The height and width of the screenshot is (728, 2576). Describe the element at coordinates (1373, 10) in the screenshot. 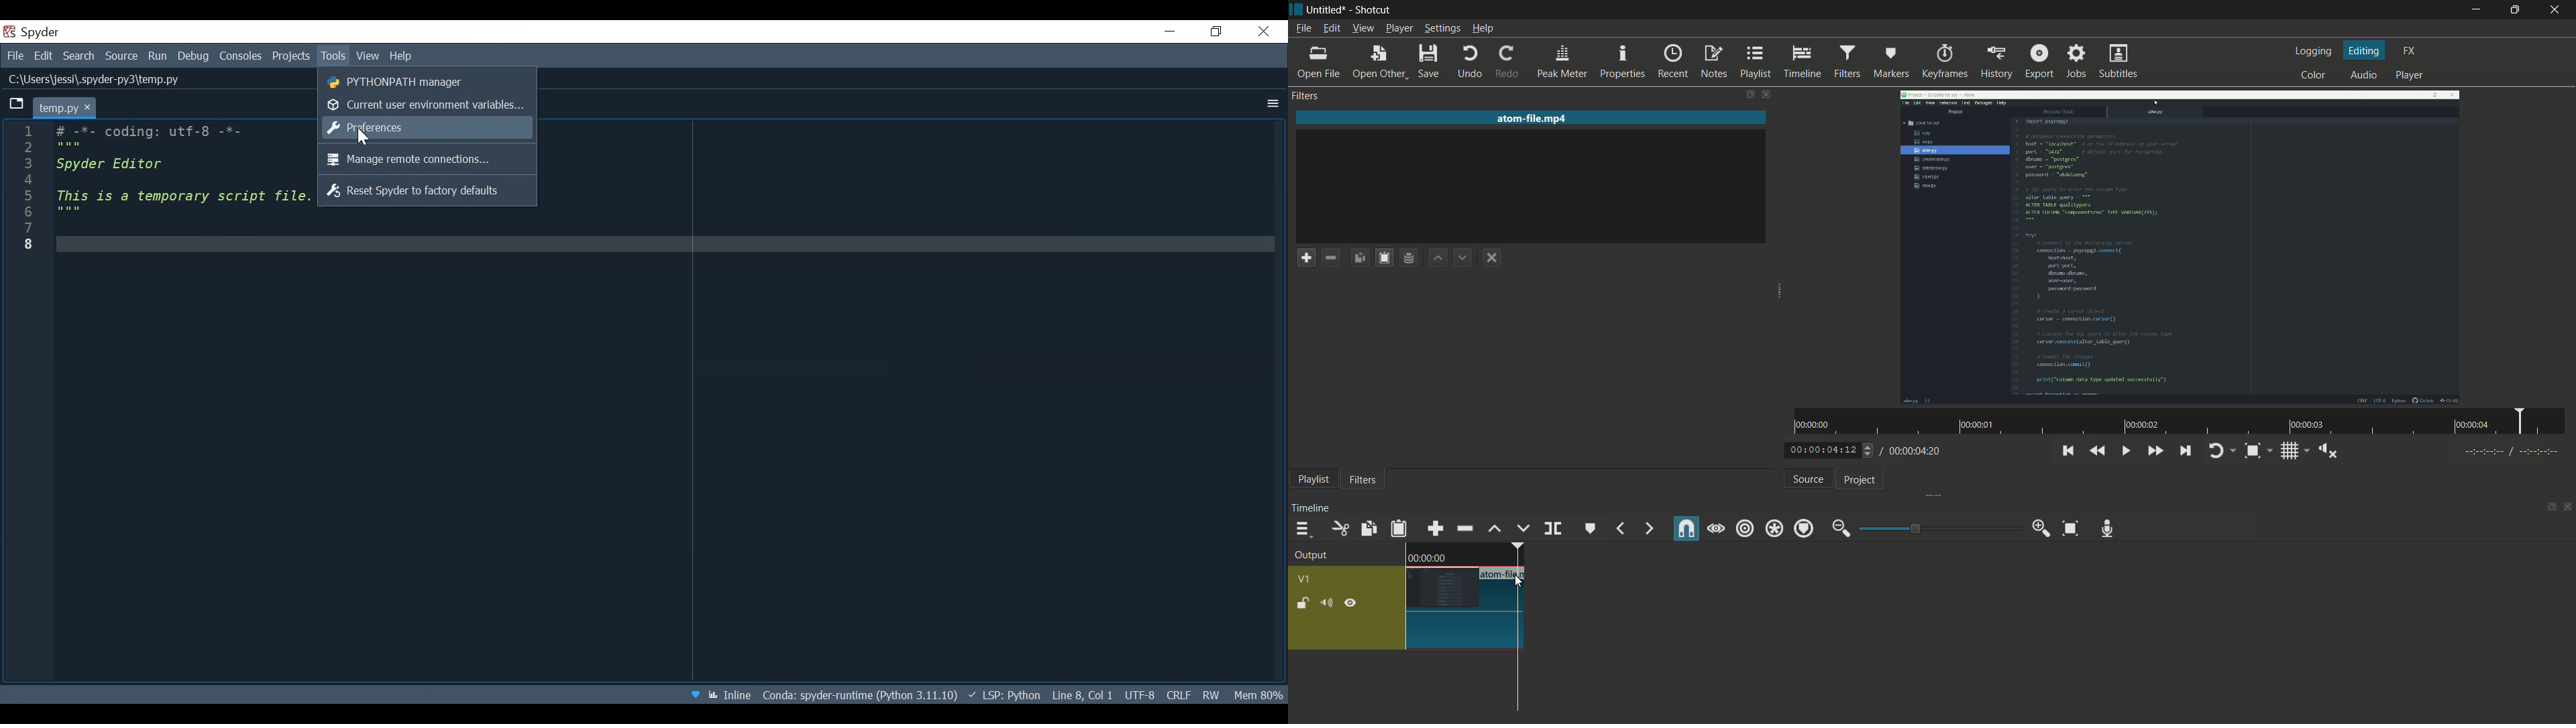

I see `app name` at that location.